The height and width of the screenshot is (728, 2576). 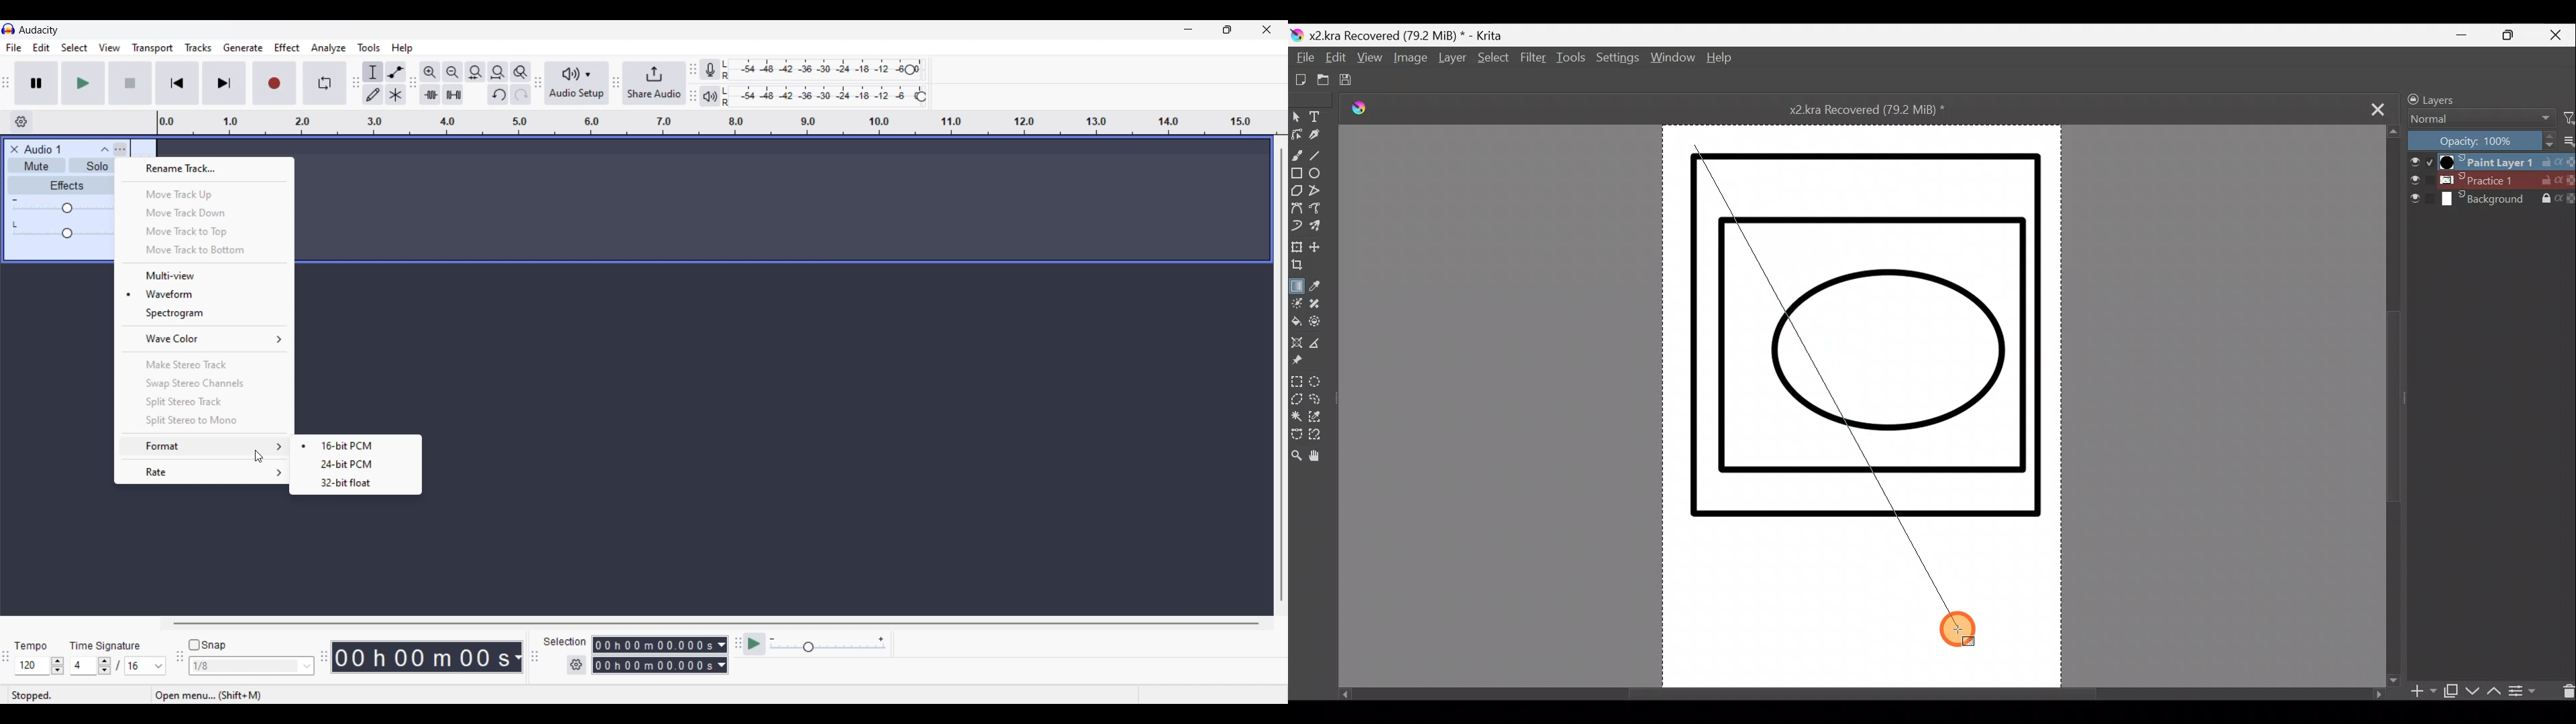 I want to click on Wave color options, so click(x=206, y=339).